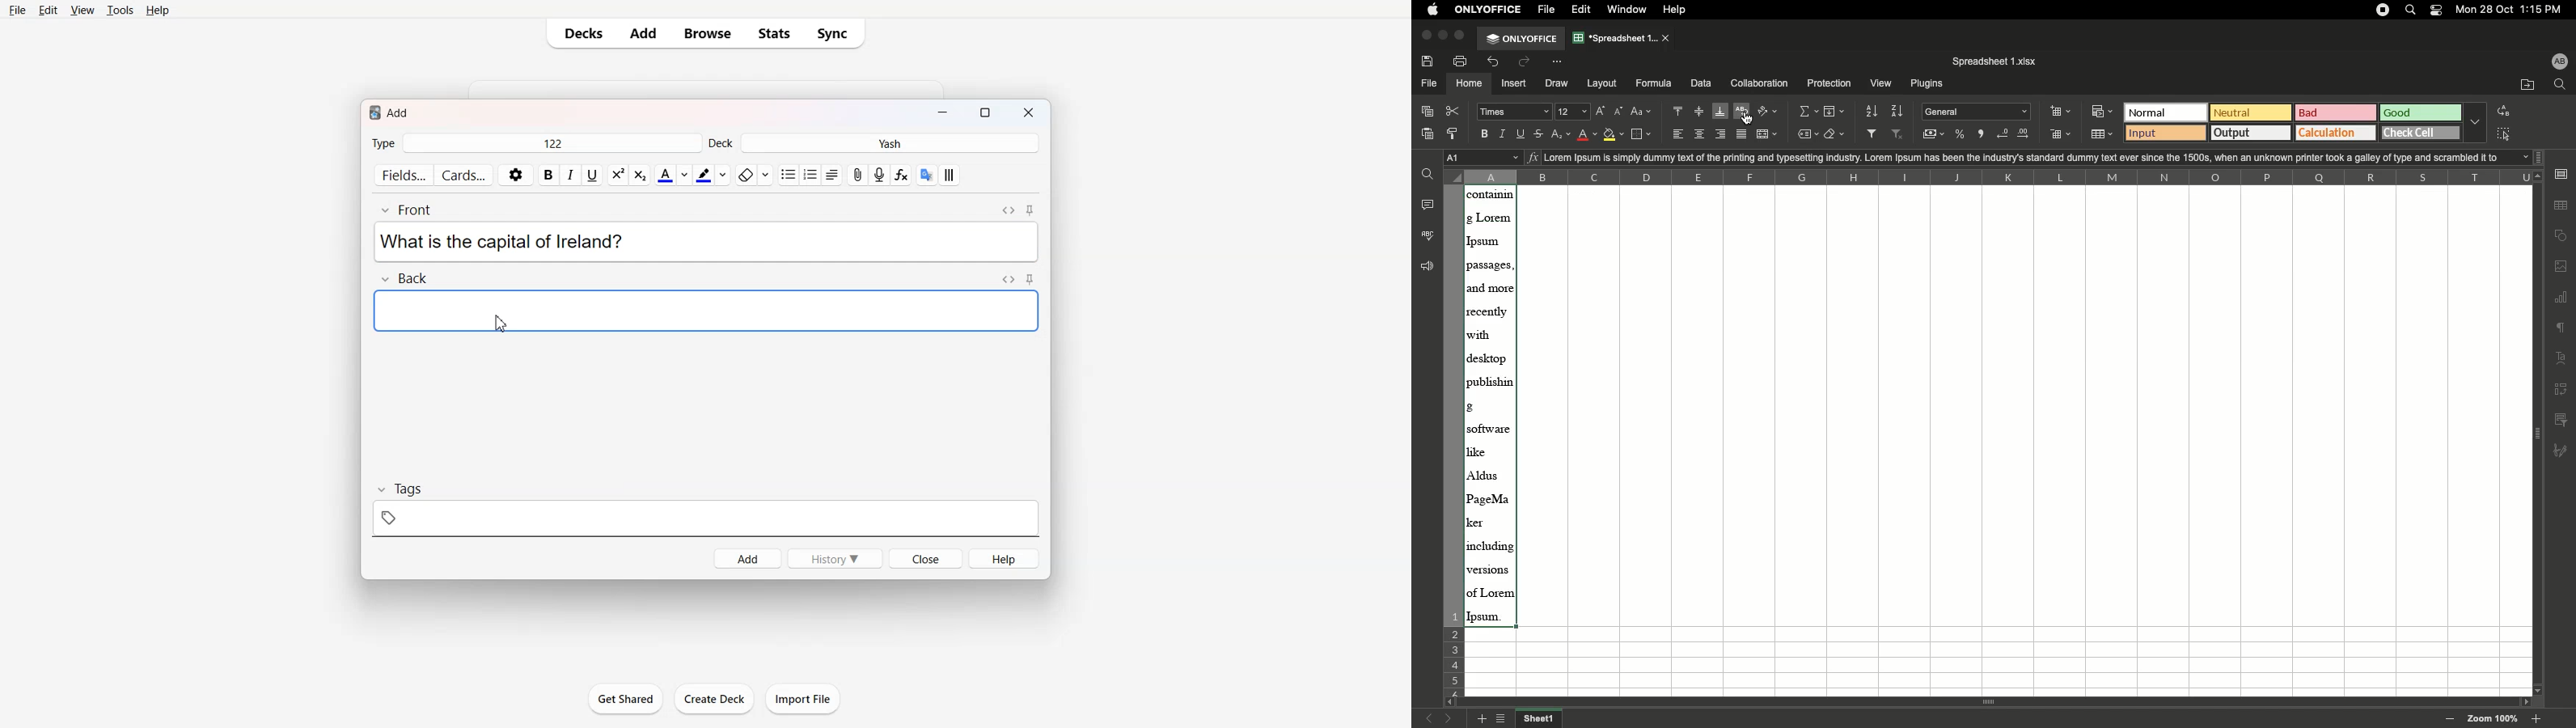 The width and height of the screenshot is (2576, 728). What do you see at coordinates (1603, 83) in the screenshot?
I see `Layout` at bounding box center [1603, 83].